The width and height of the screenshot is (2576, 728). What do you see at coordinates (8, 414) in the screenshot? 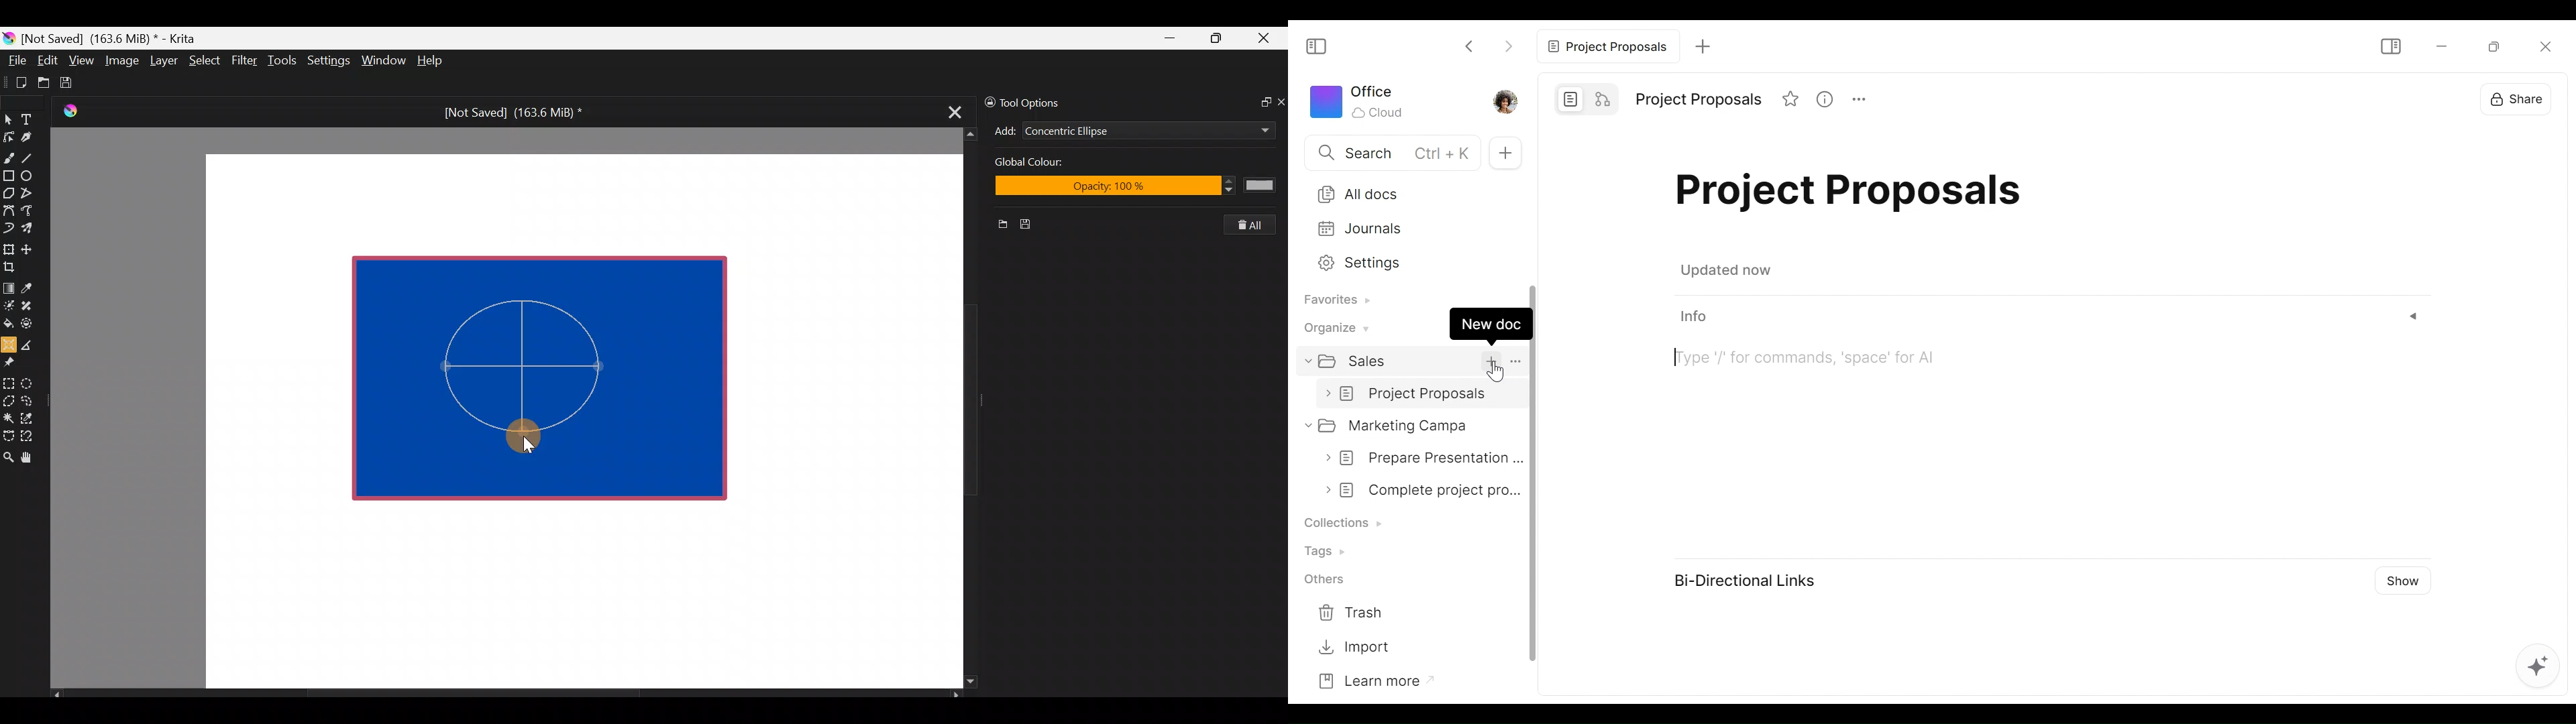
I see `Contiguous selection tool` at bounding box center [8, 414].